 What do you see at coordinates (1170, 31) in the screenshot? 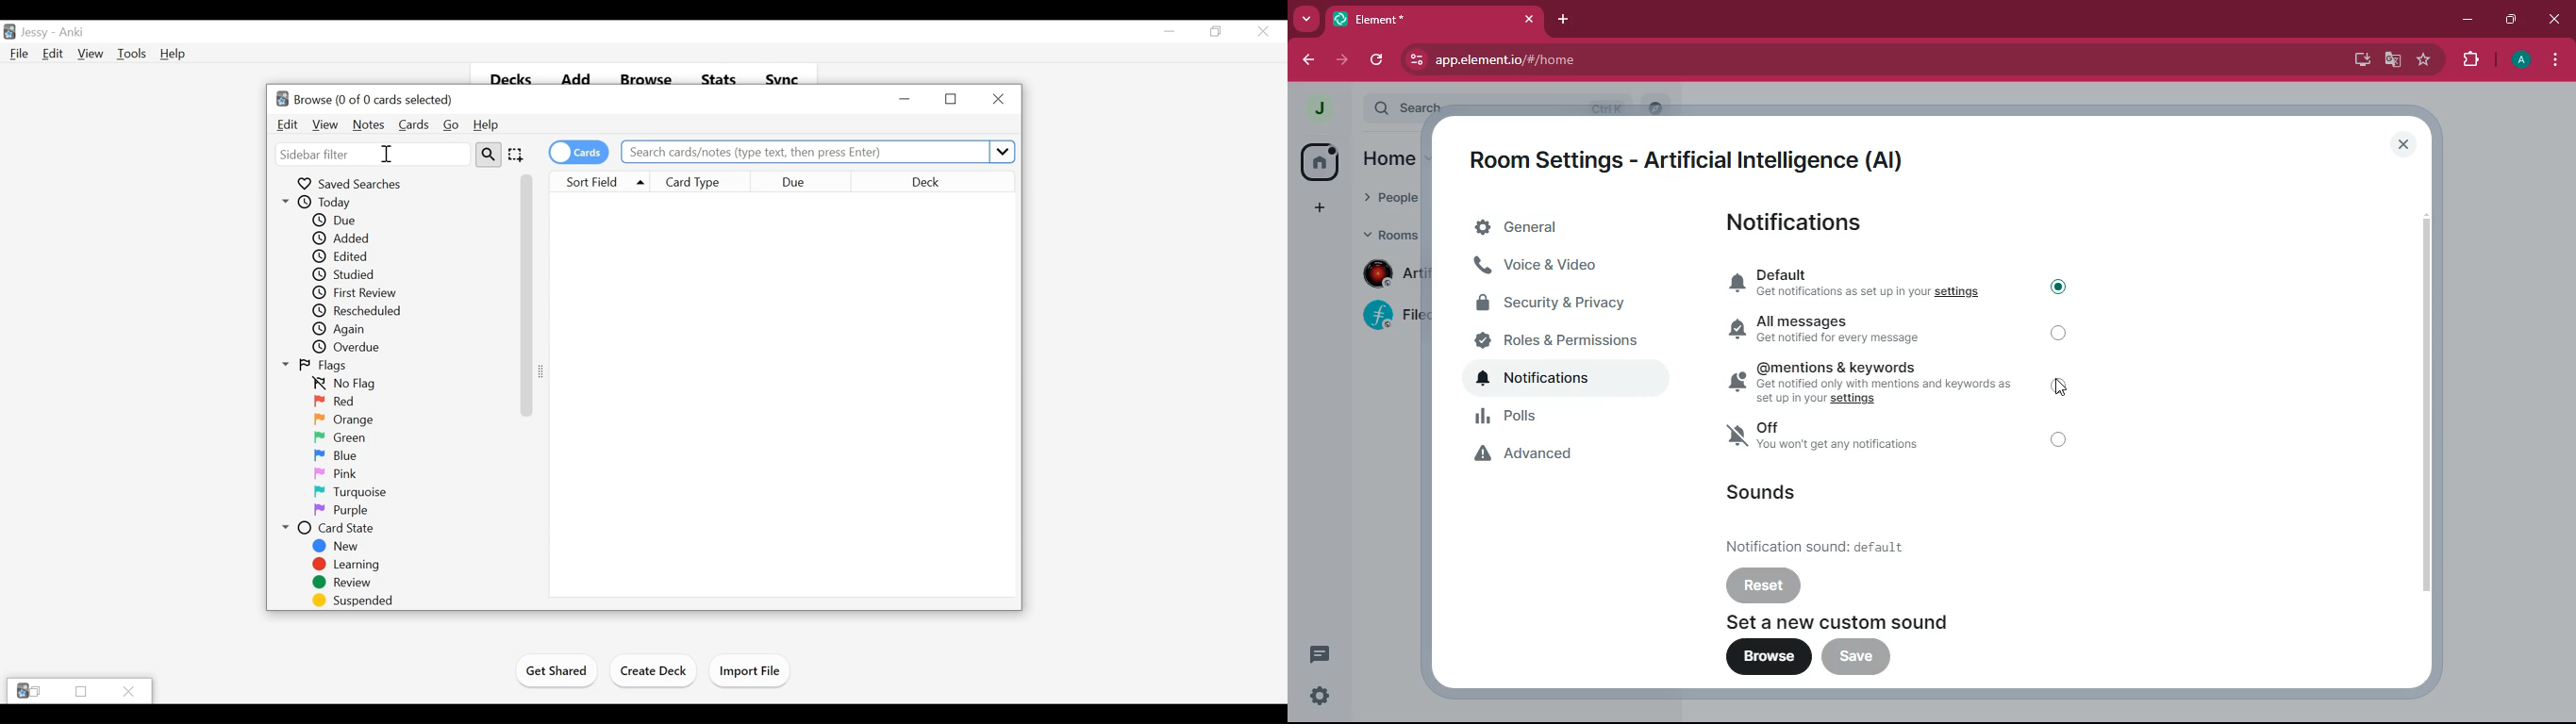
I see `minimize` at bounding box center [1170, 31].